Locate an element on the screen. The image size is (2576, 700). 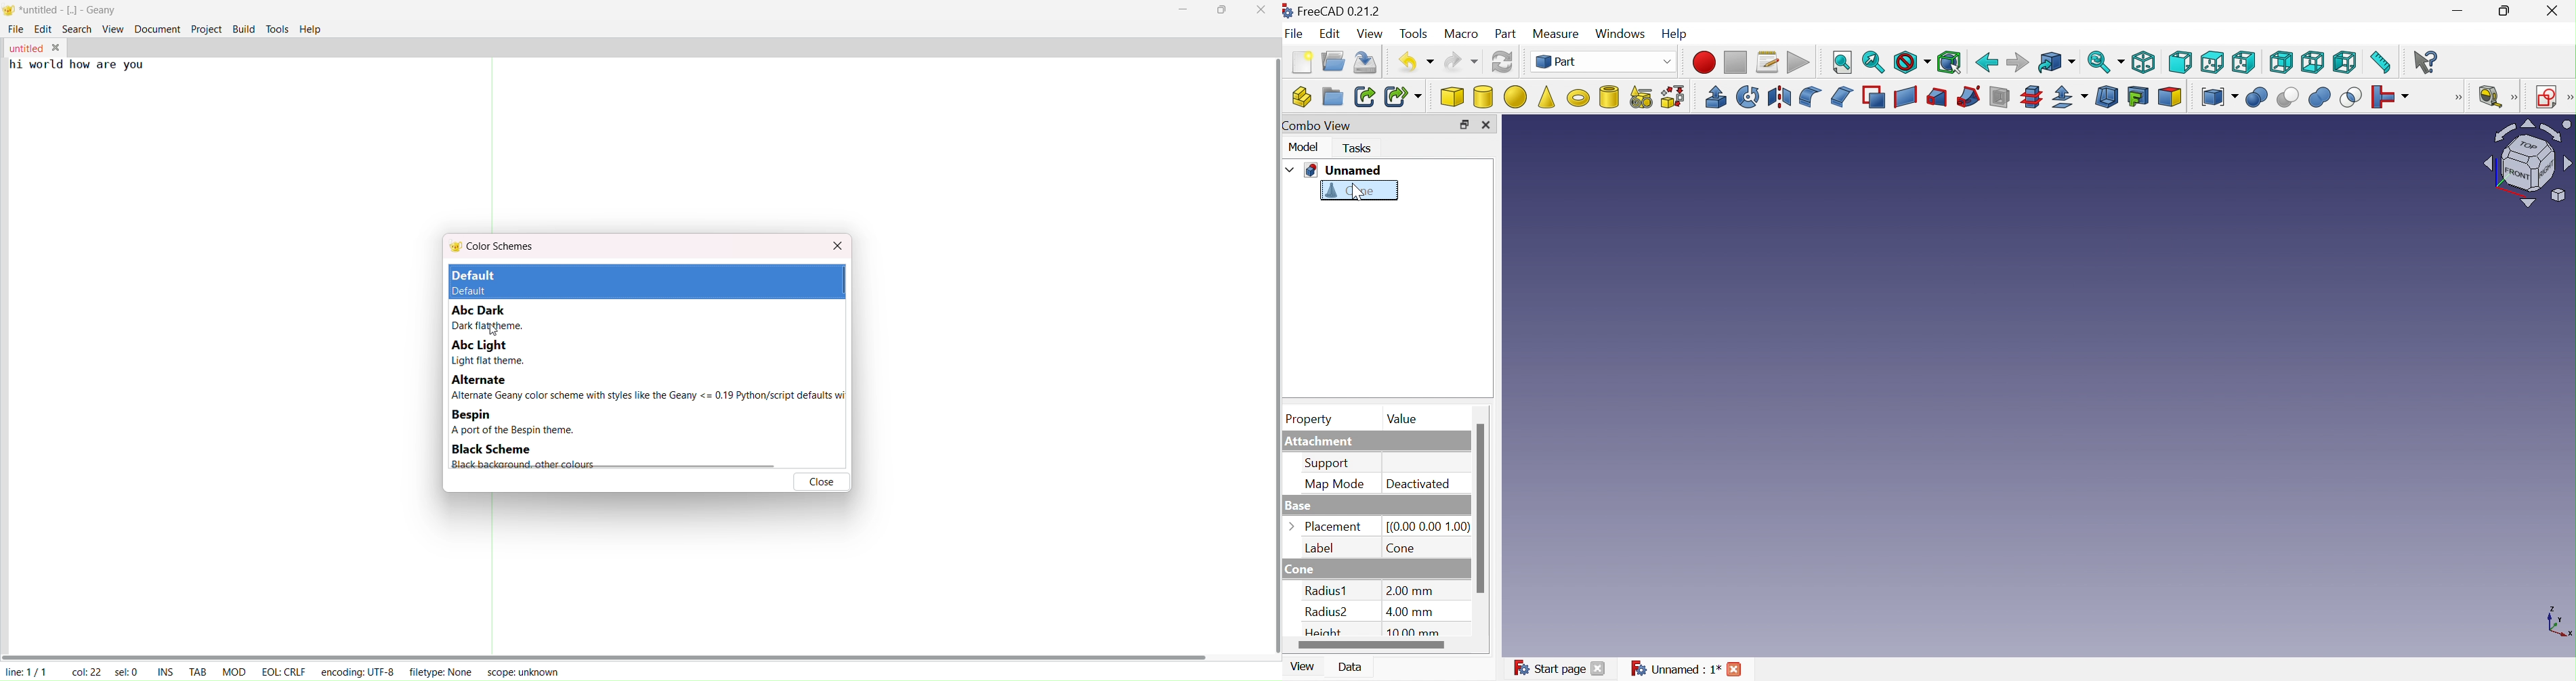
Vieq is located at coordinates (1371, 35).